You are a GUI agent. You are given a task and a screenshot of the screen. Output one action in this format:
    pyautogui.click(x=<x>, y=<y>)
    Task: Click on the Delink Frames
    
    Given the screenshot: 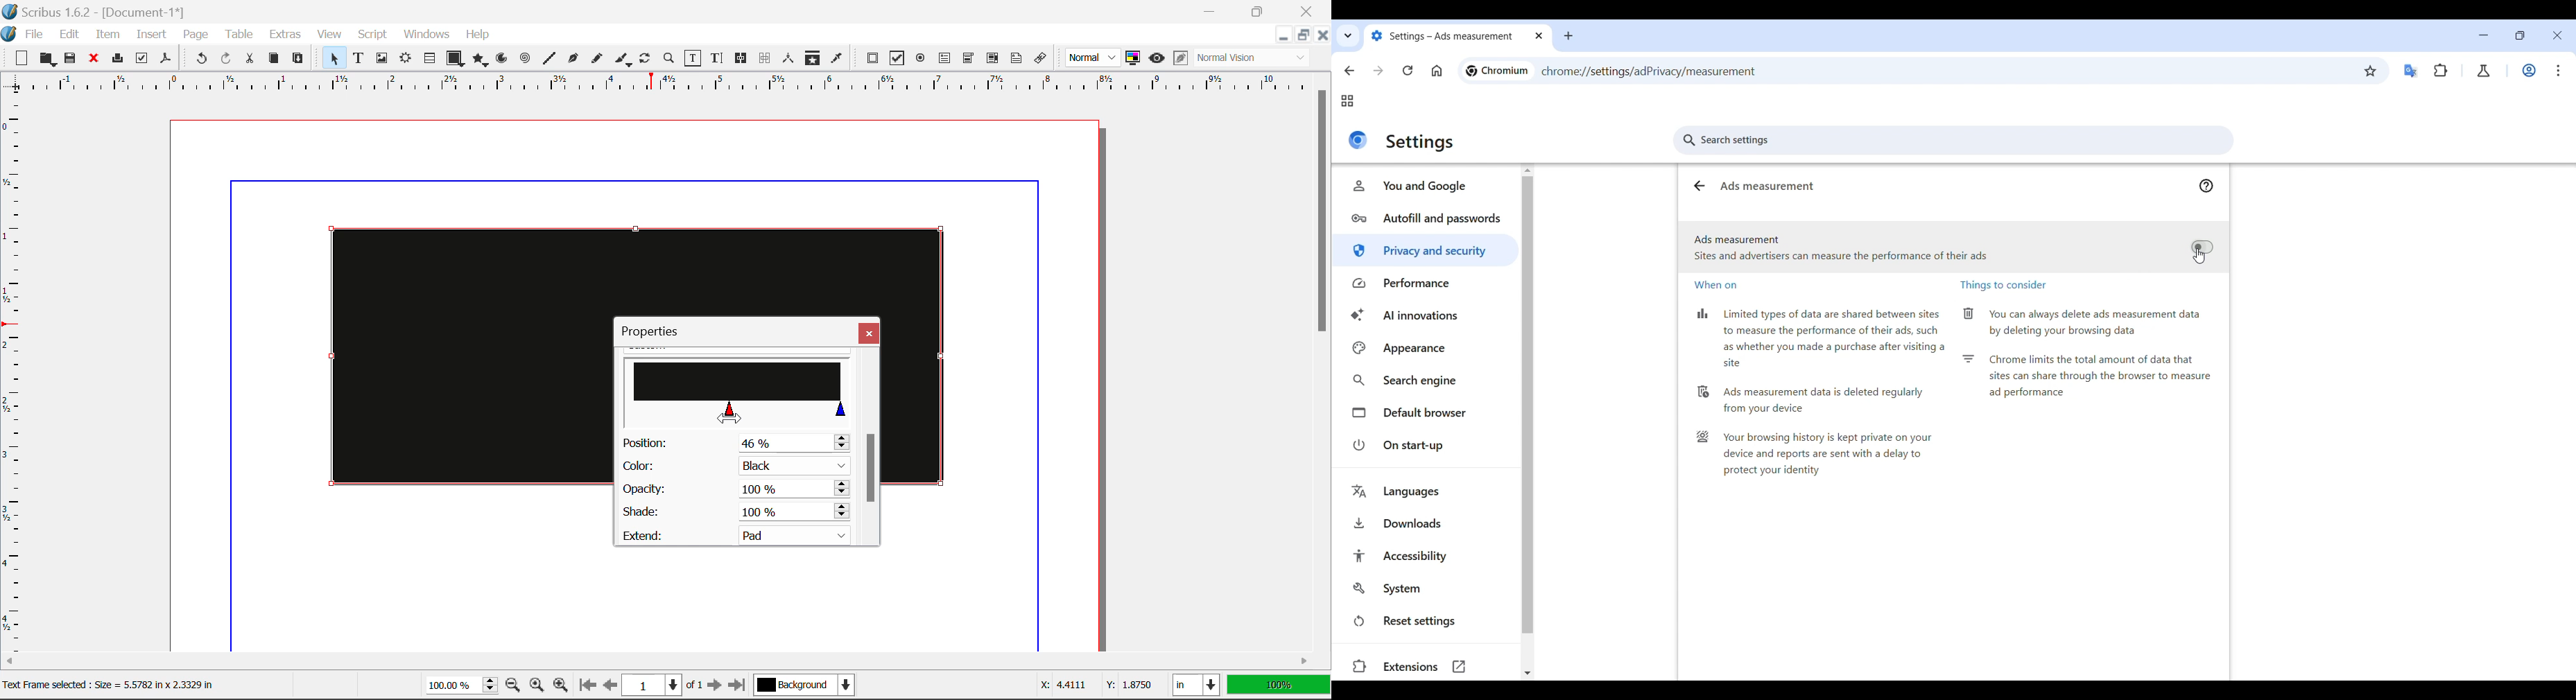 What is the action you would take?
    pyautogui.click(x=766, y=58)
    